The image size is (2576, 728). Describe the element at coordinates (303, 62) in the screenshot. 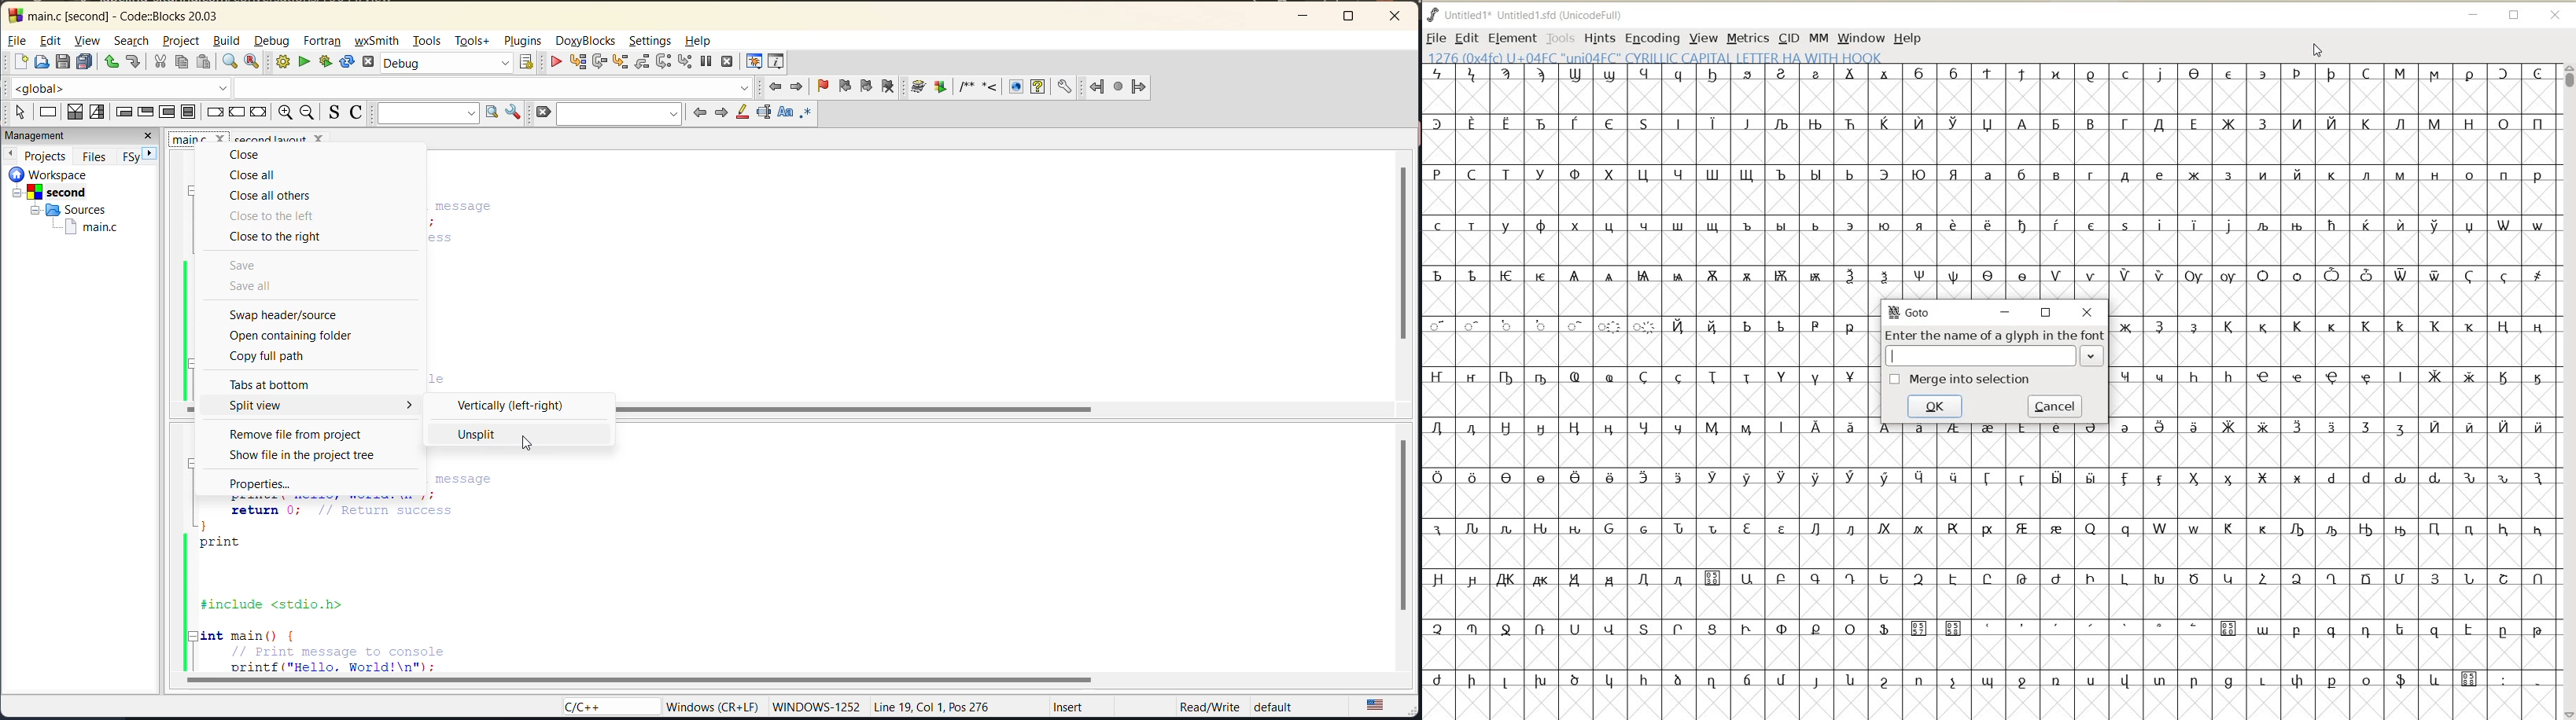

I see `run` at that location.